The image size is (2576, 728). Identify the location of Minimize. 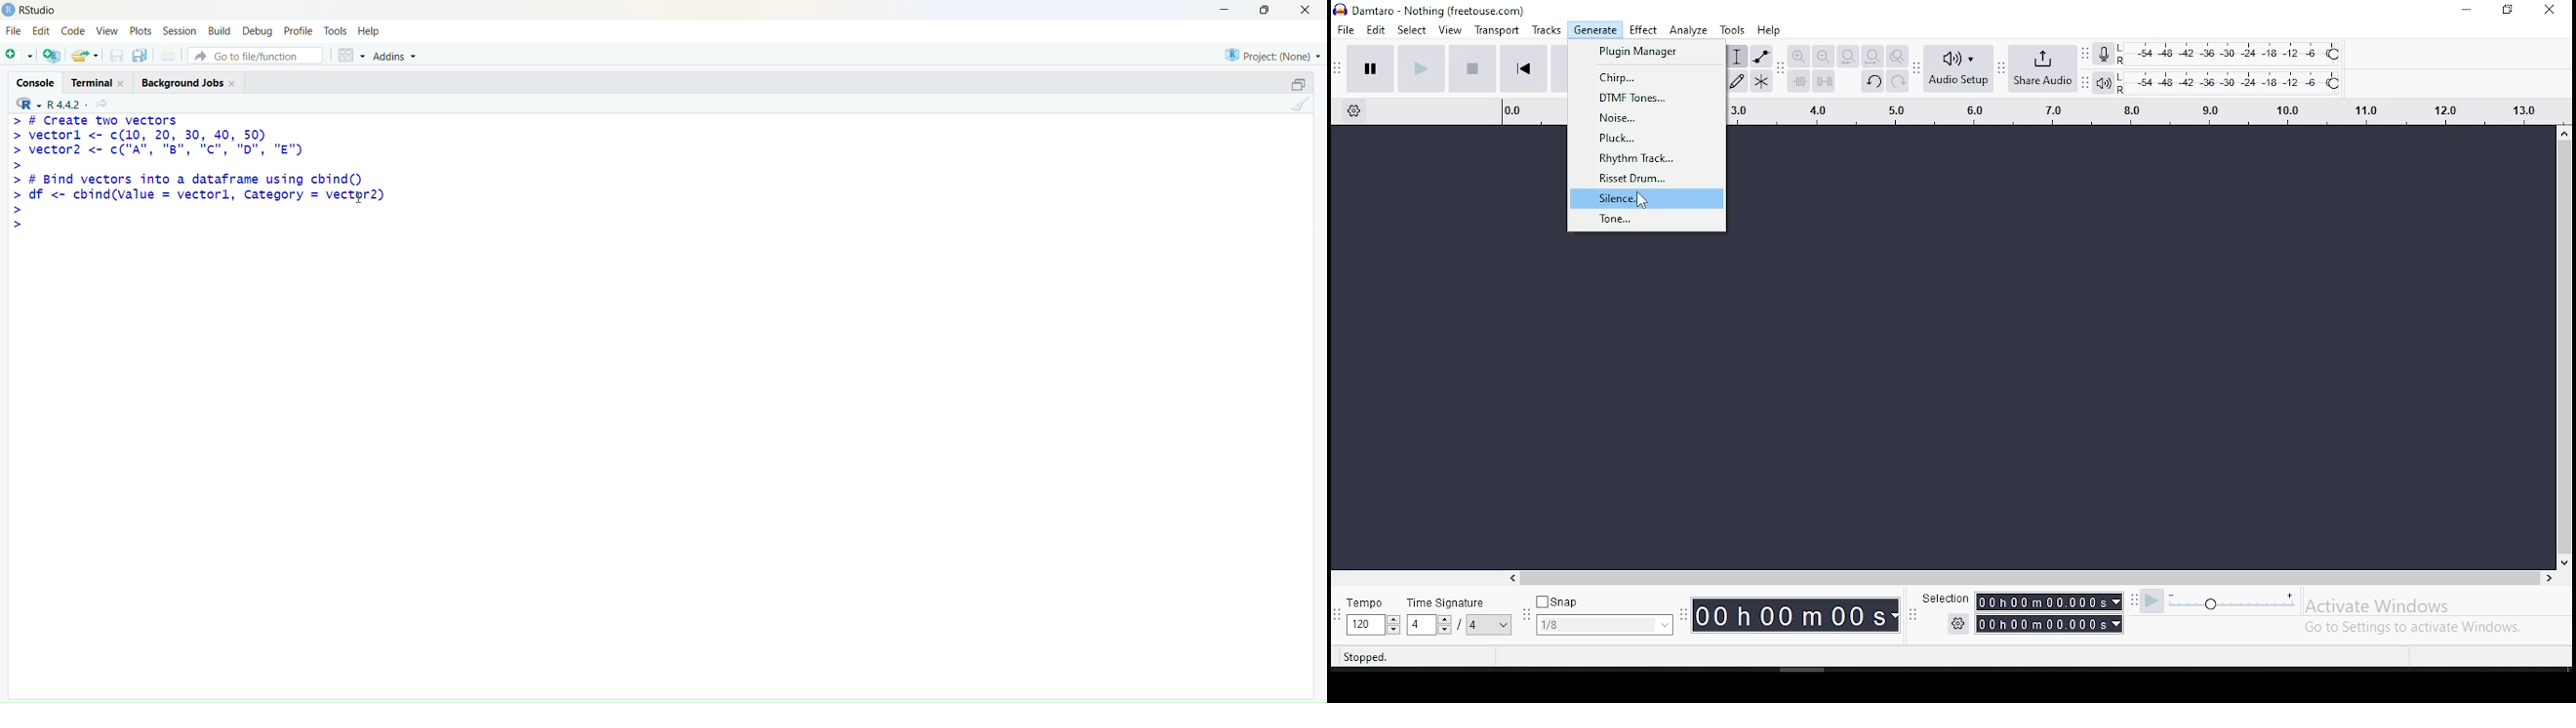
(1225, 10).